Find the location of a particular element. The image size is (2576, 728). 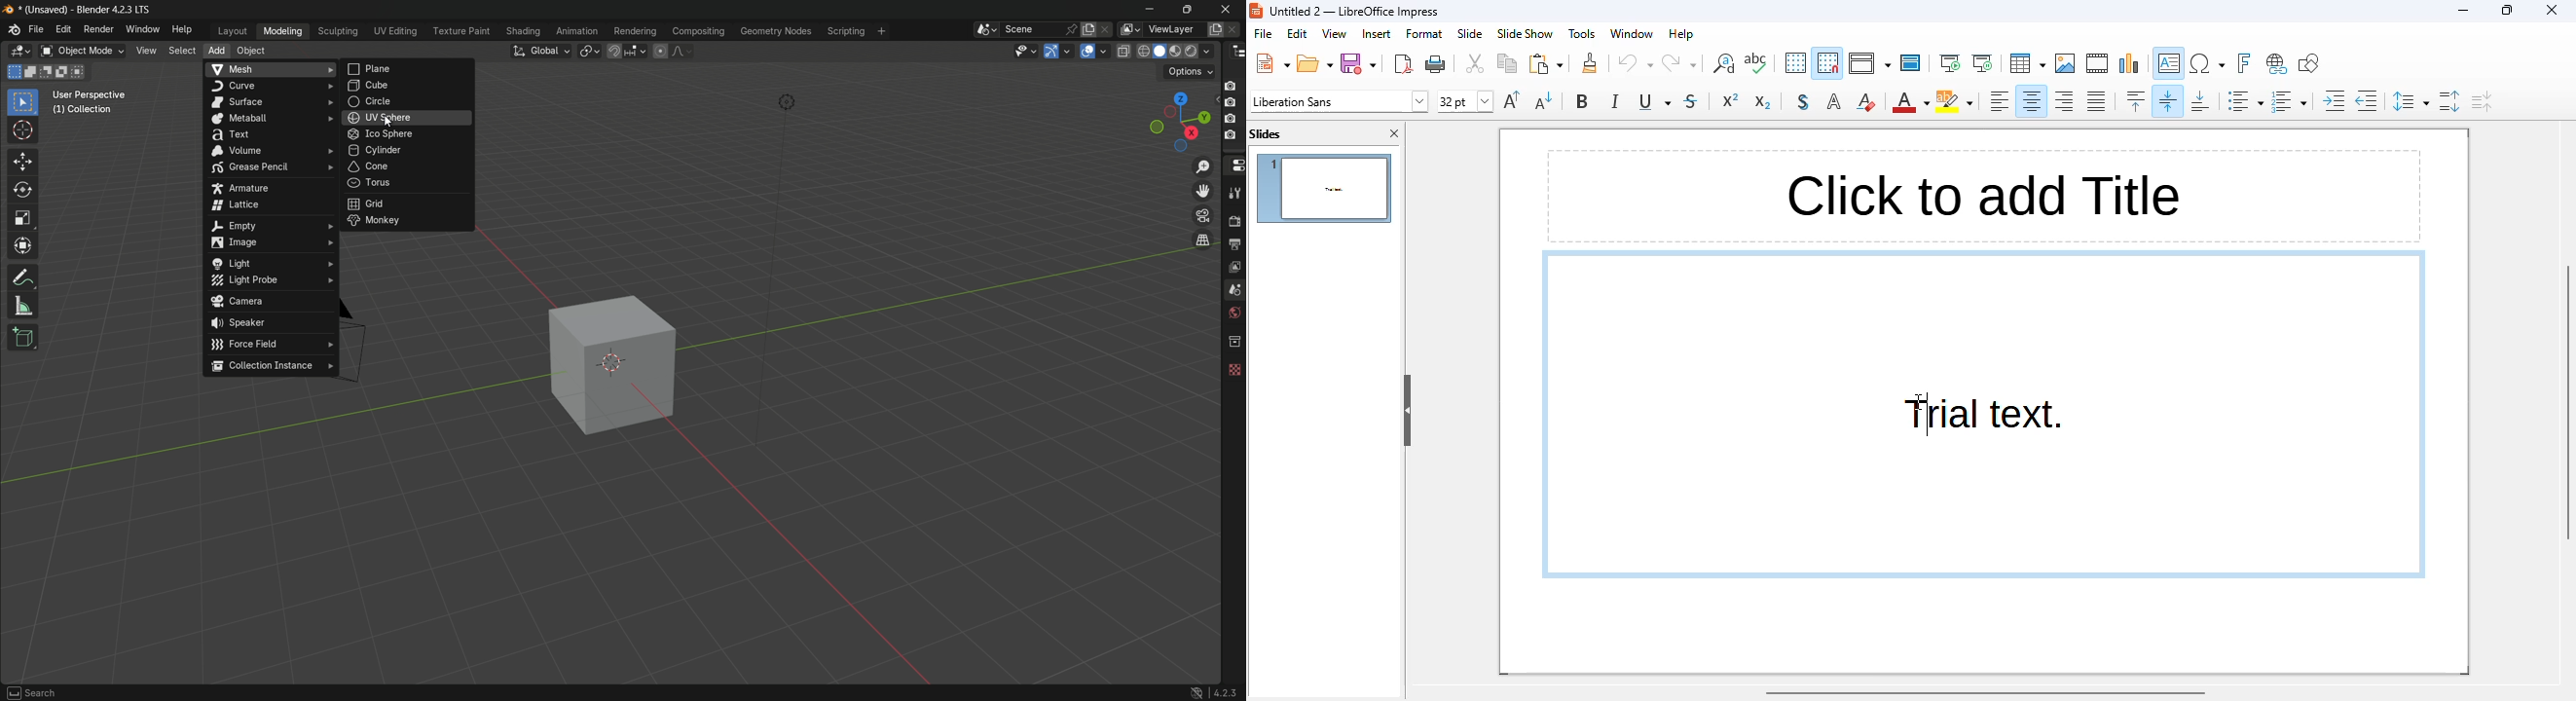

decrease paragraph spacing is located at coordinates (2482, 102).